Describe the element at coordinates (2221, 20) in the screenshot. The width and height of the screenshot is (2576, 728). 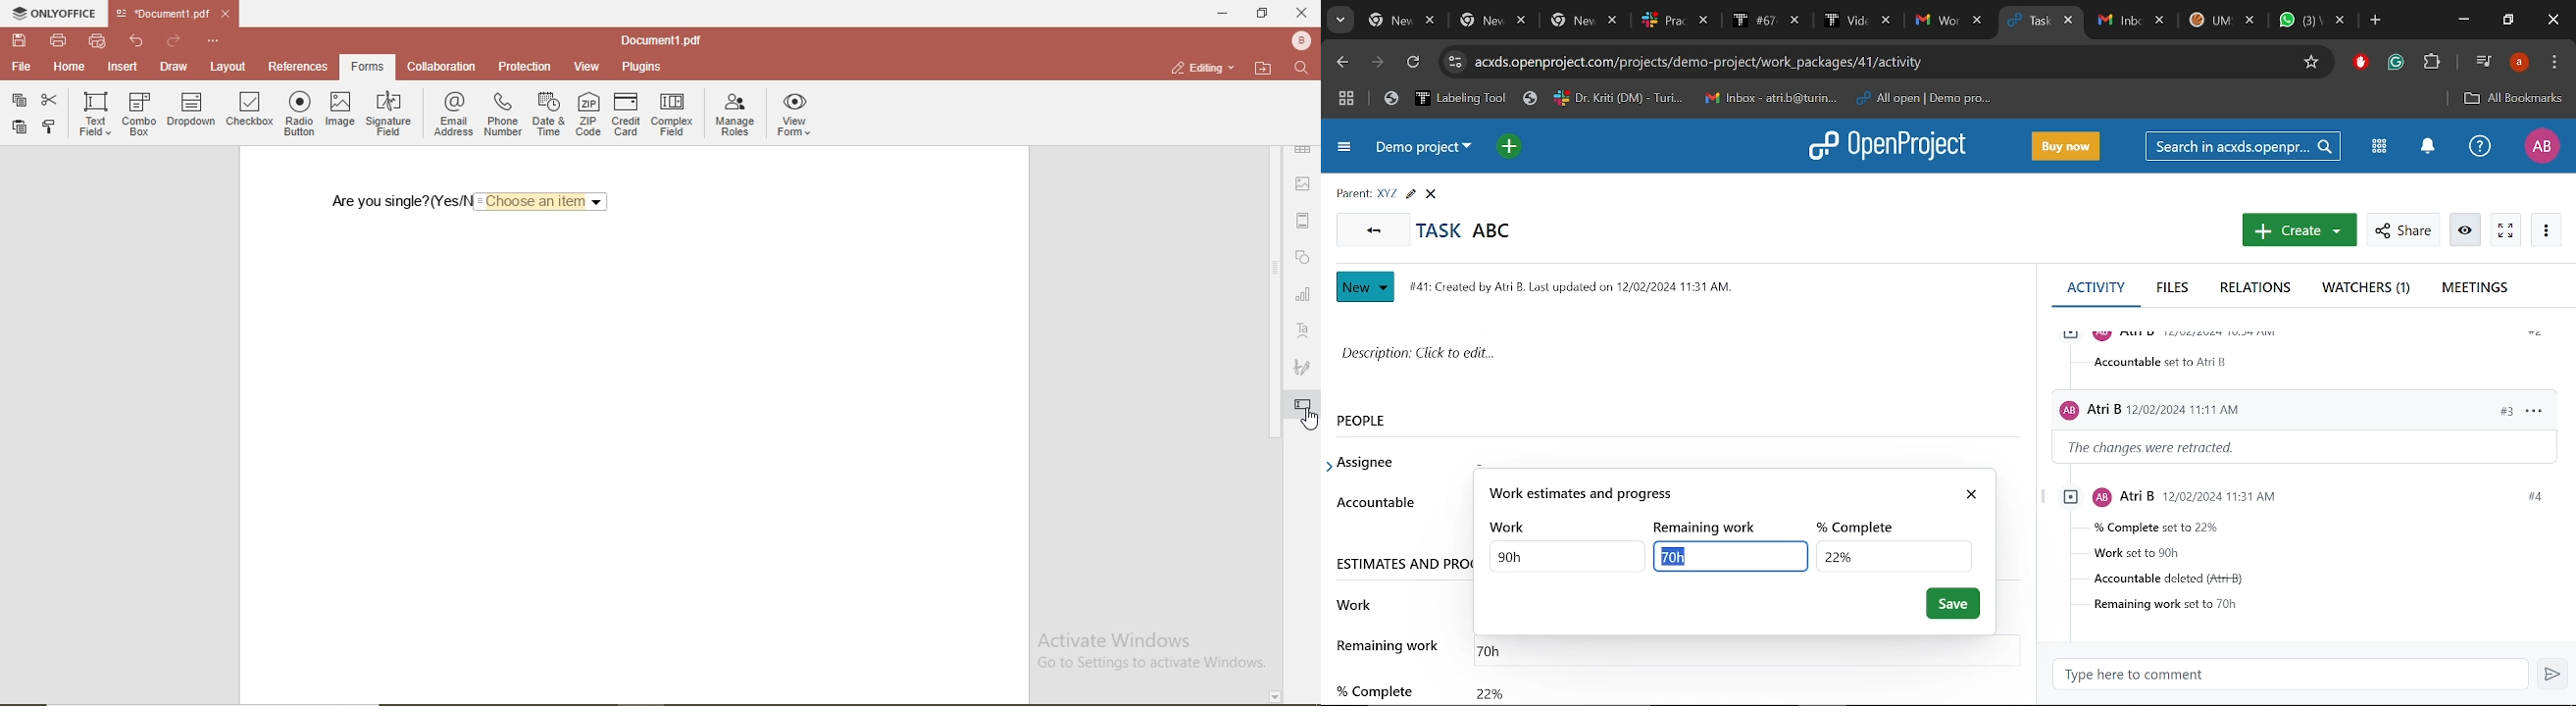
I see `Other tabs` at that location.